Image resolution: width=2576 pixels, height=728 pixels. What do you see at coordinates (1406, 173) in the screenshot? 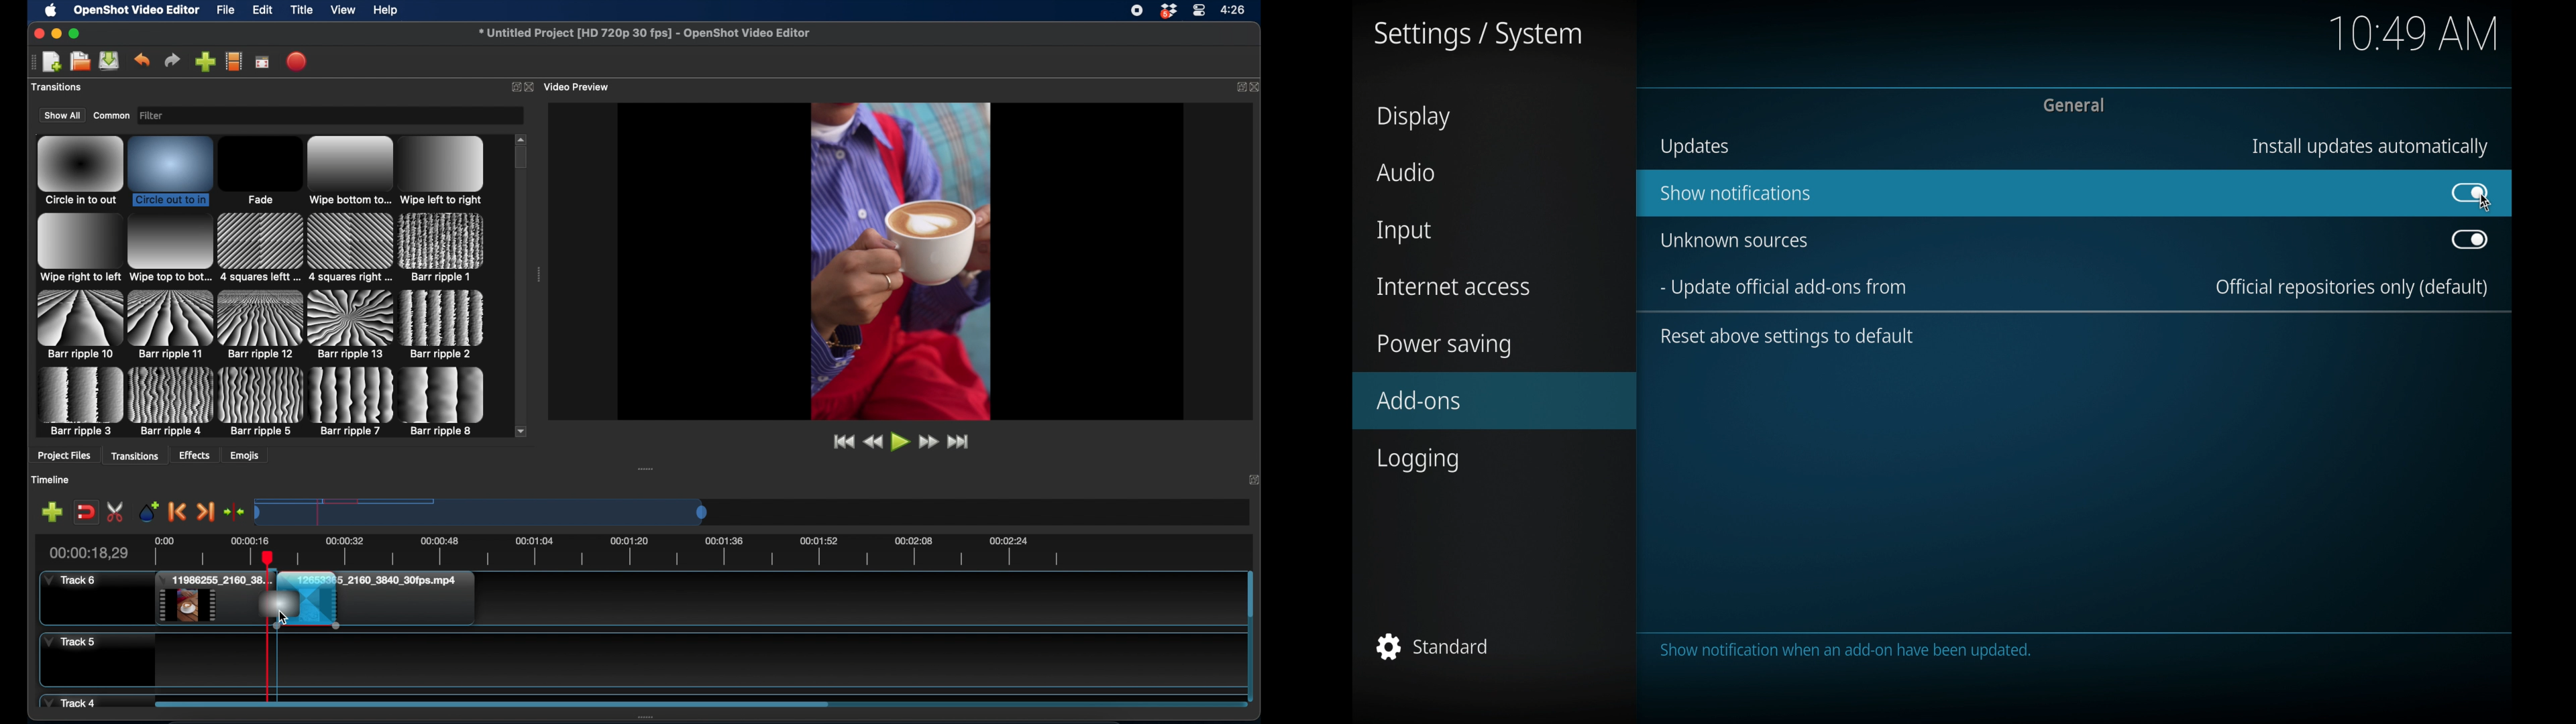
I see `audio` at bounding box center [1406, 173].